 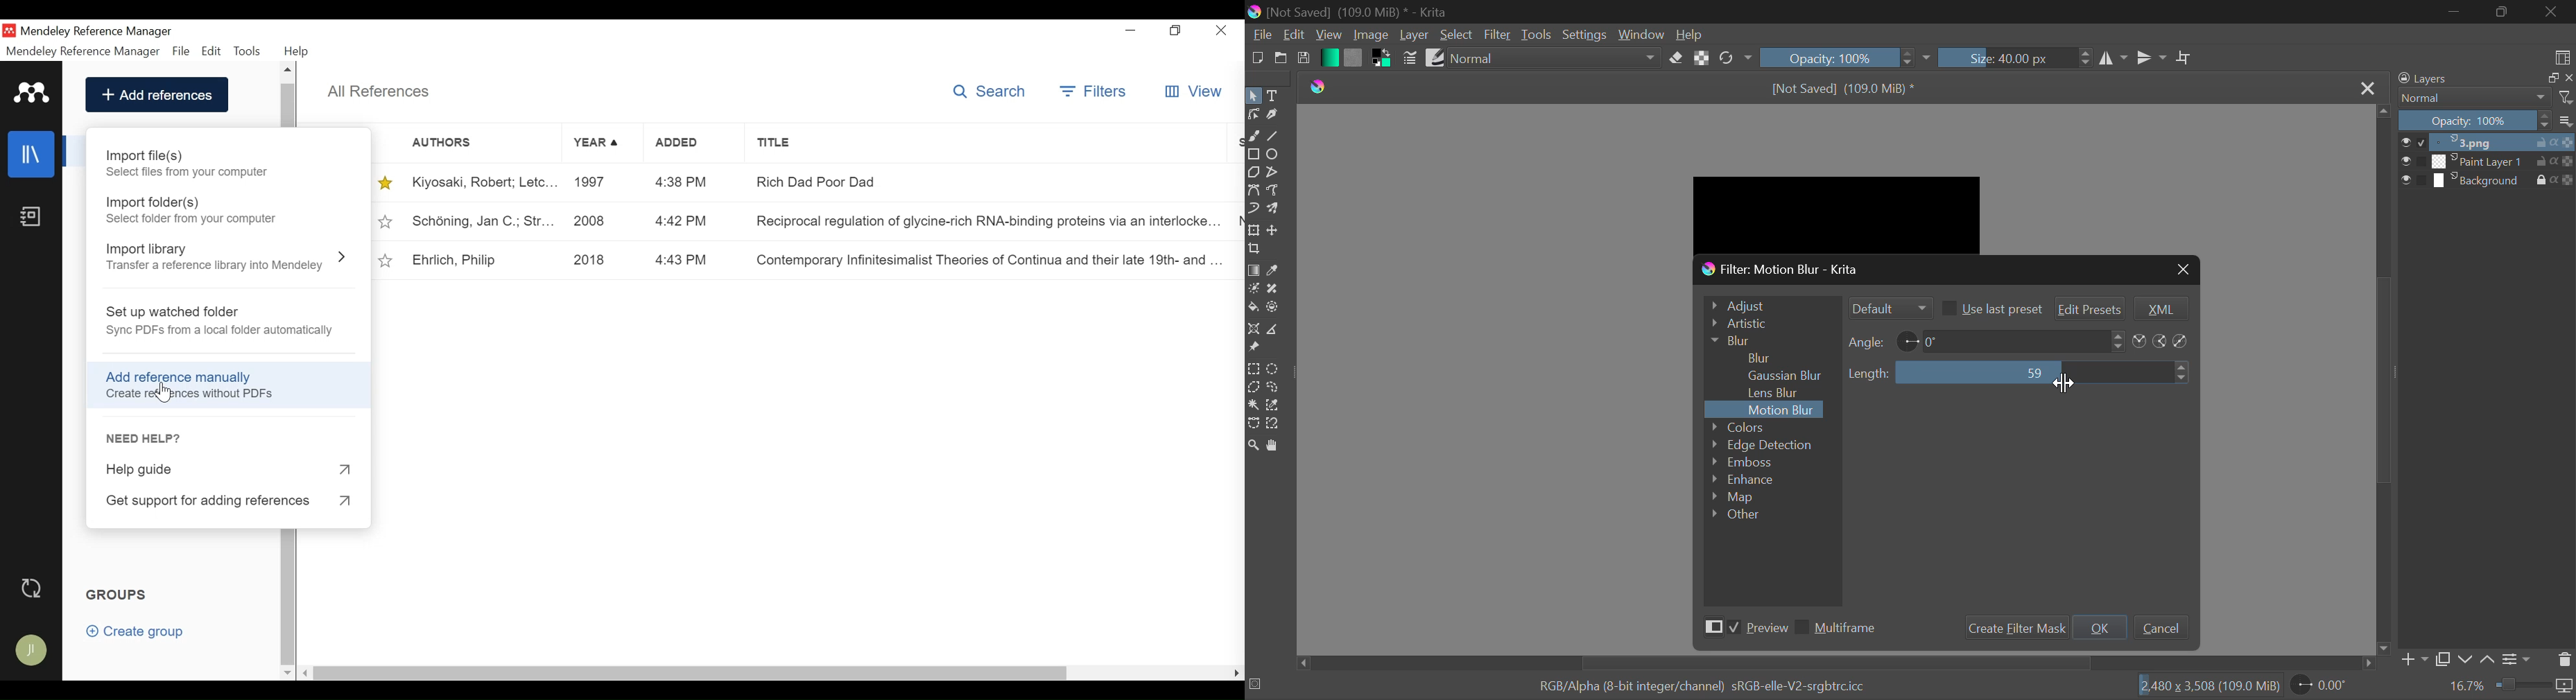 I want to click on library, so click(x=32, y=154).